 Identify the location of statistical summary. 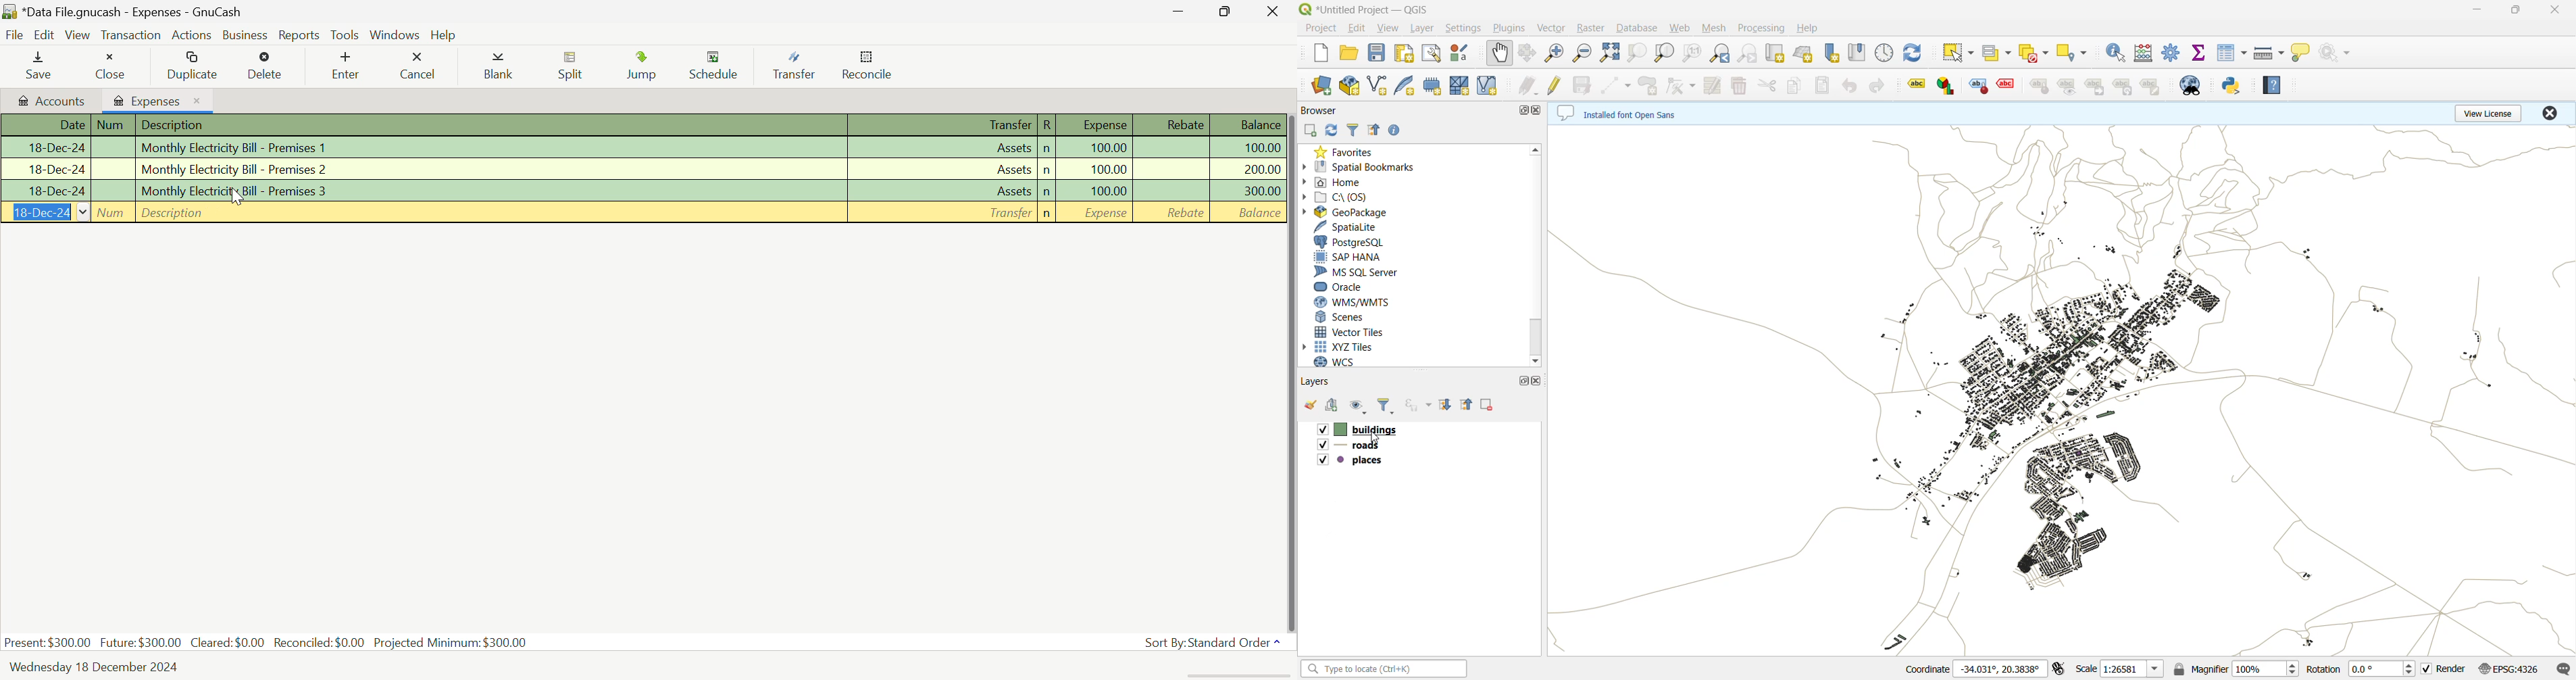
(2203, 53).